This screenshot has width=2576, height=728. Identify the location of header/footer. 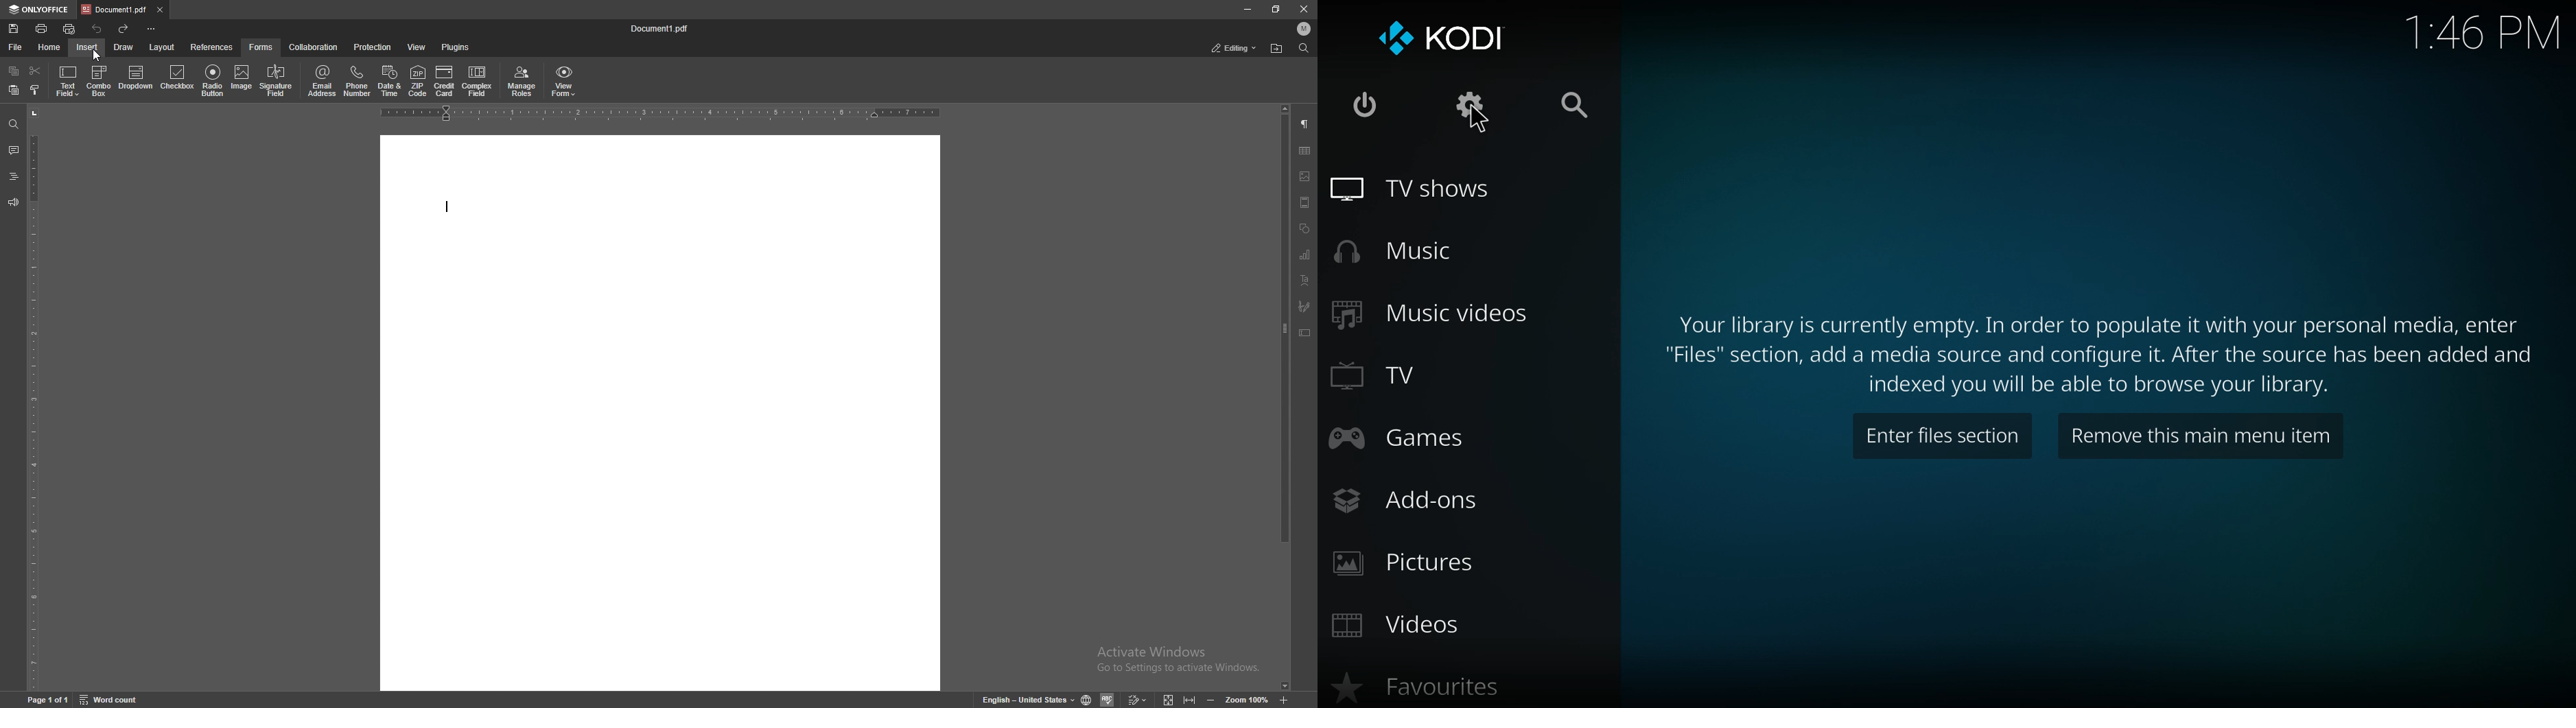
(1305, 202).